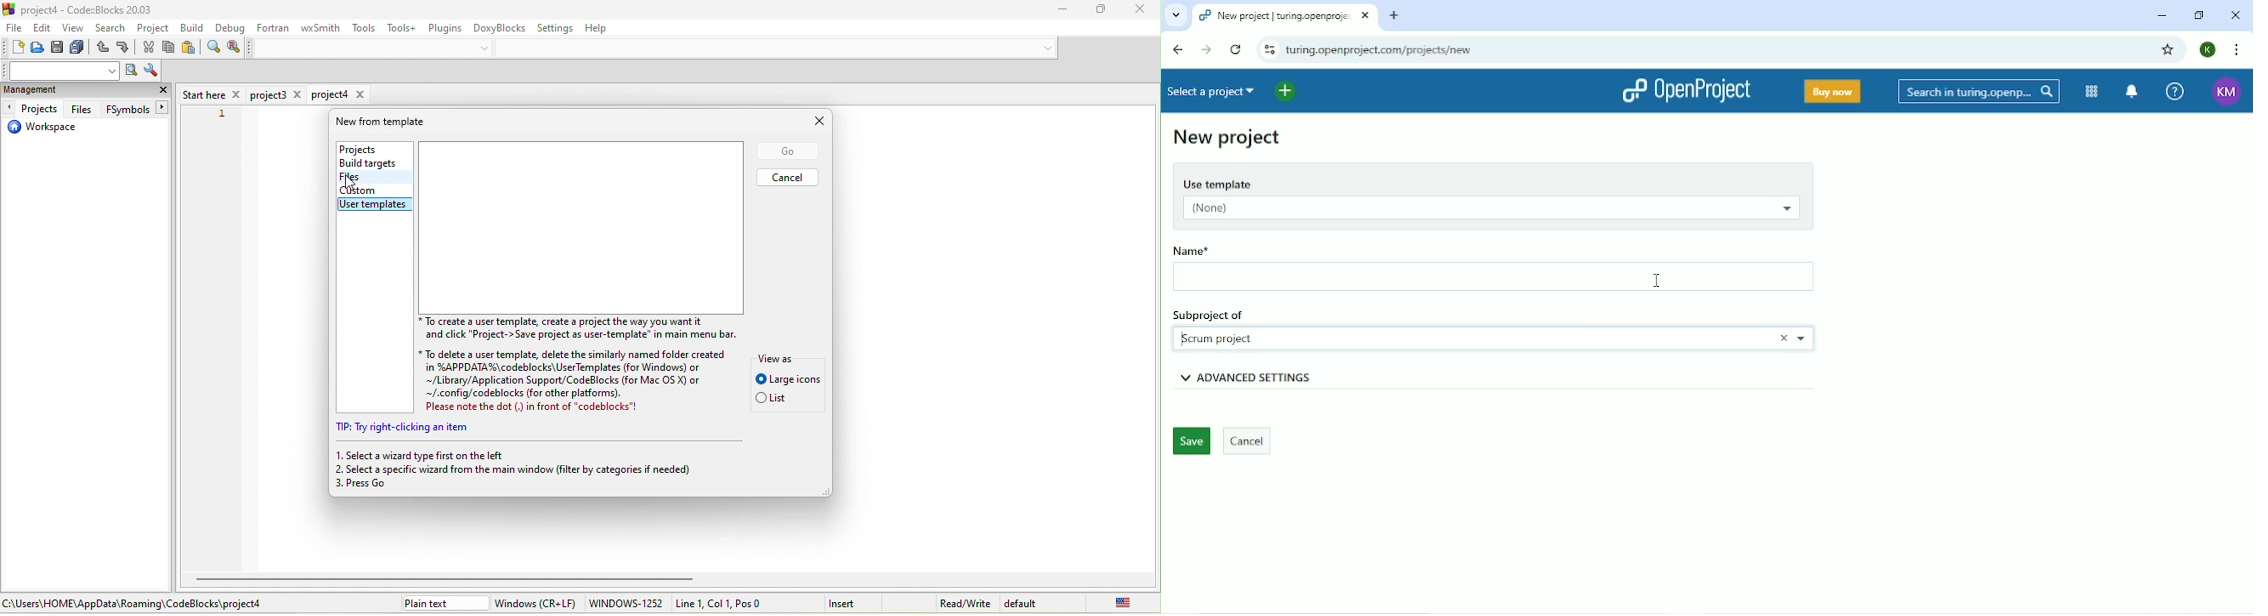  Describe the element at coordinates (125, 49) in the screenshot. I see `redo` at that location.